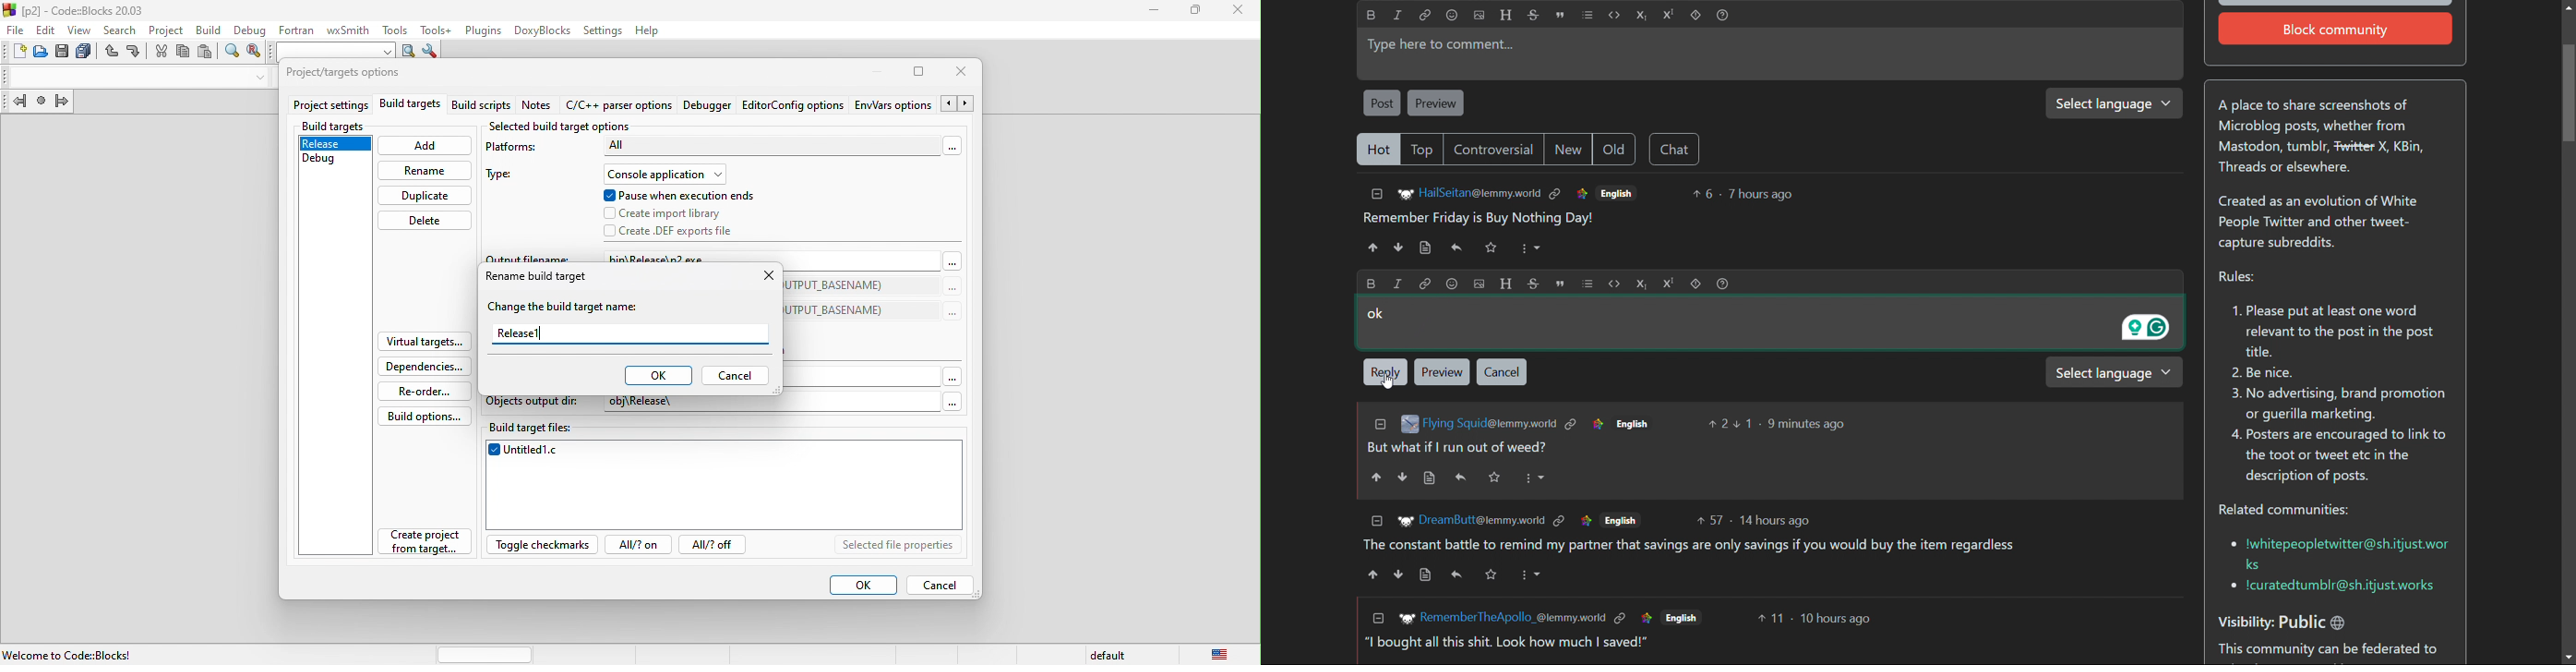 The height and width of the screenshot is (672, 2576). Describe the element at coordinates (78, 9) in the screenshot. I see `title` at that location.